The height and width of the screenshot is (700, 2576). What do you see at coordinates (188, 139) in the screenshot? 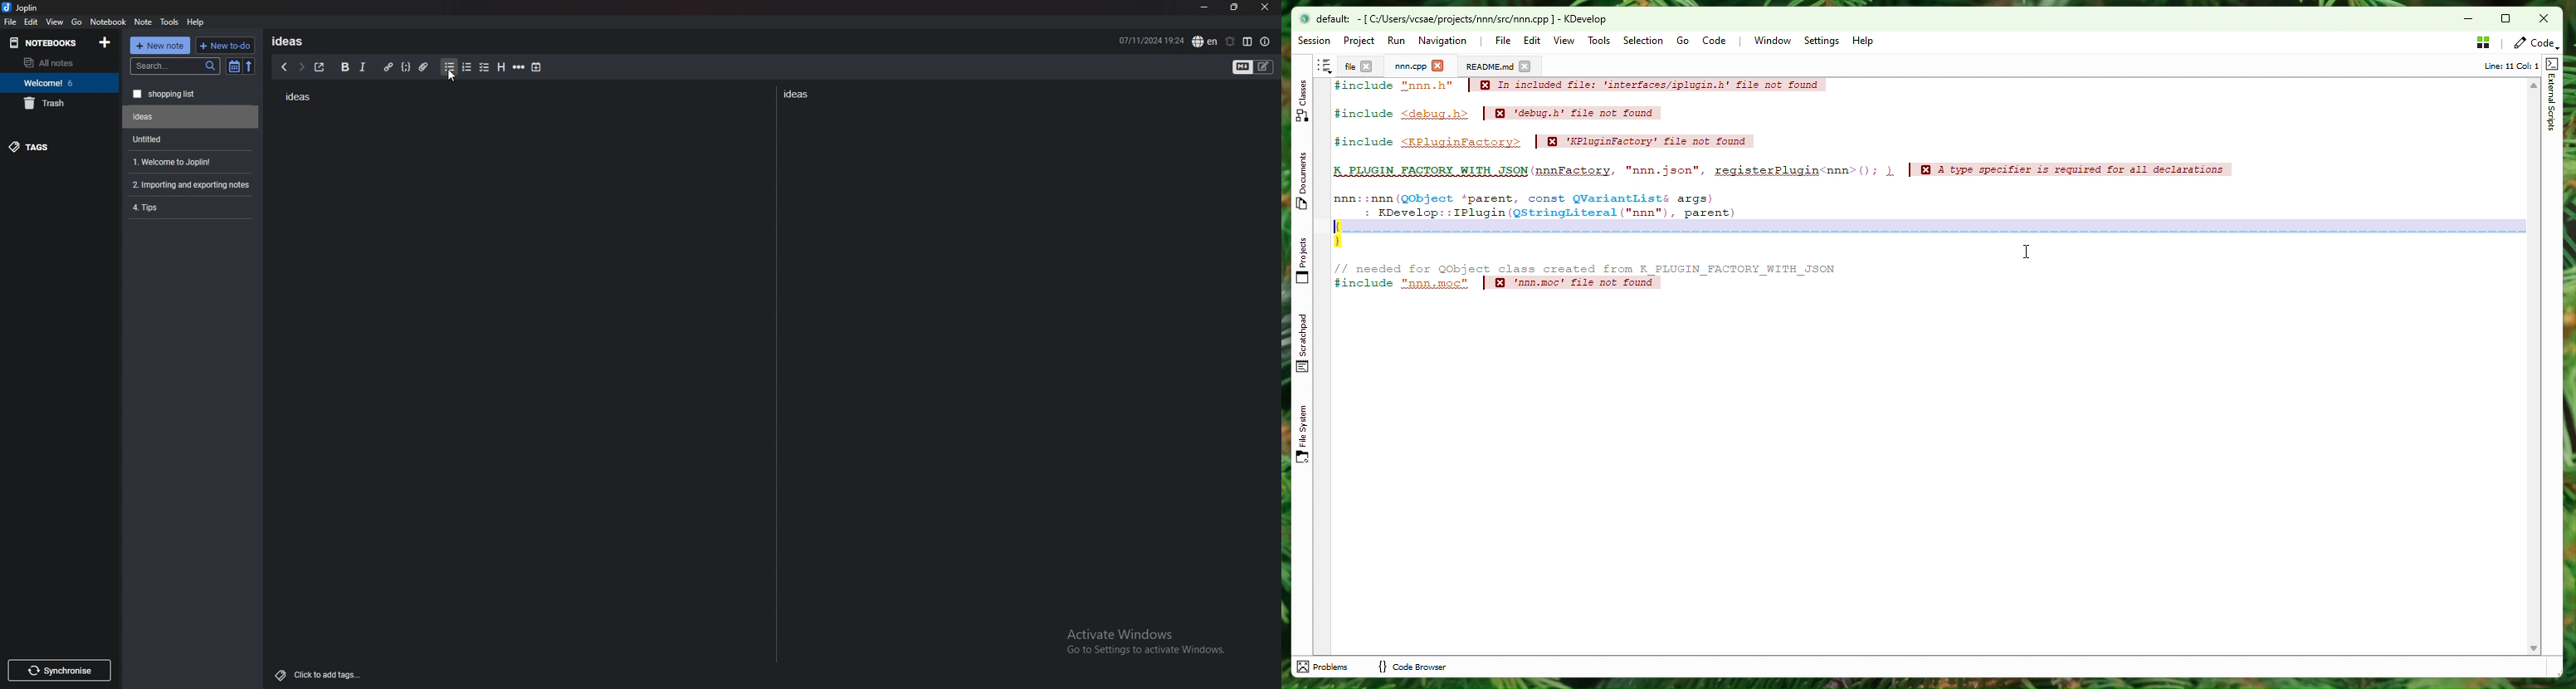
I see `Untitled` at bounding box center [188, 139].